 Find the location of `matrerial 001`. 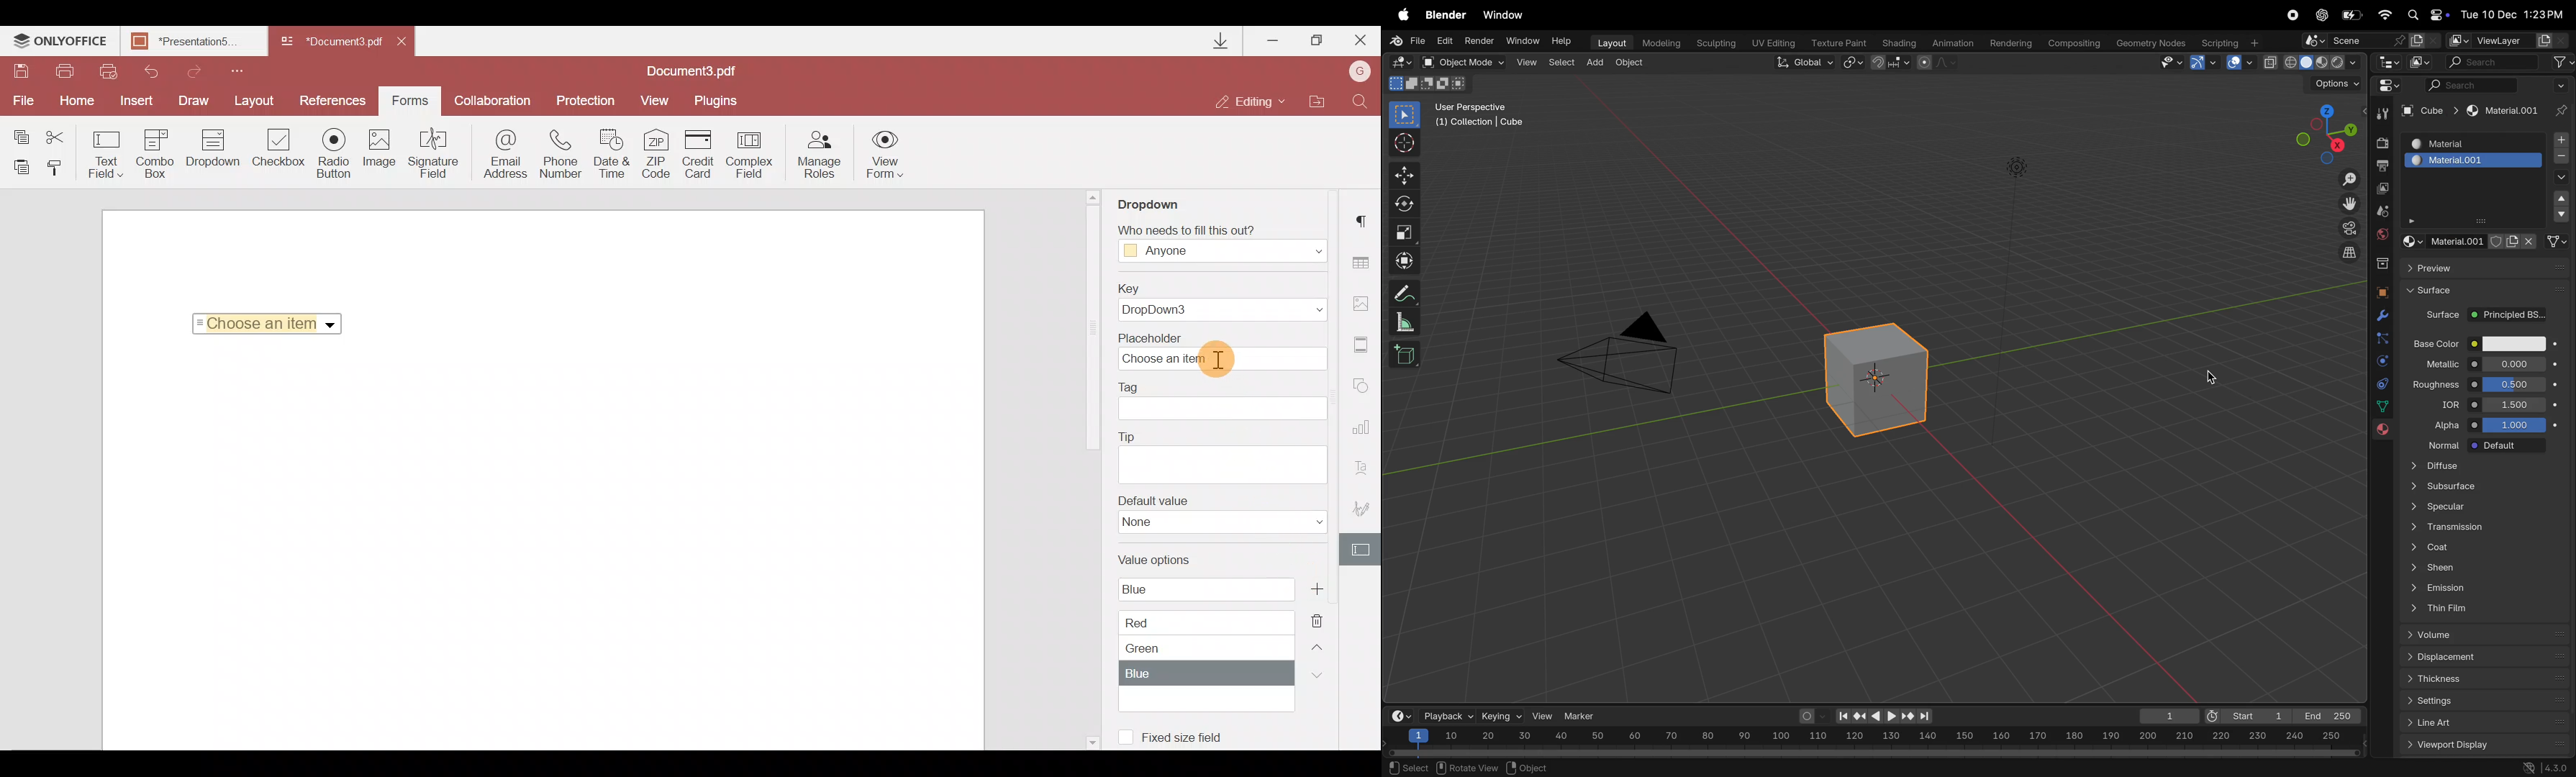

matrerial 001 is located at coordinates (2475, 161).